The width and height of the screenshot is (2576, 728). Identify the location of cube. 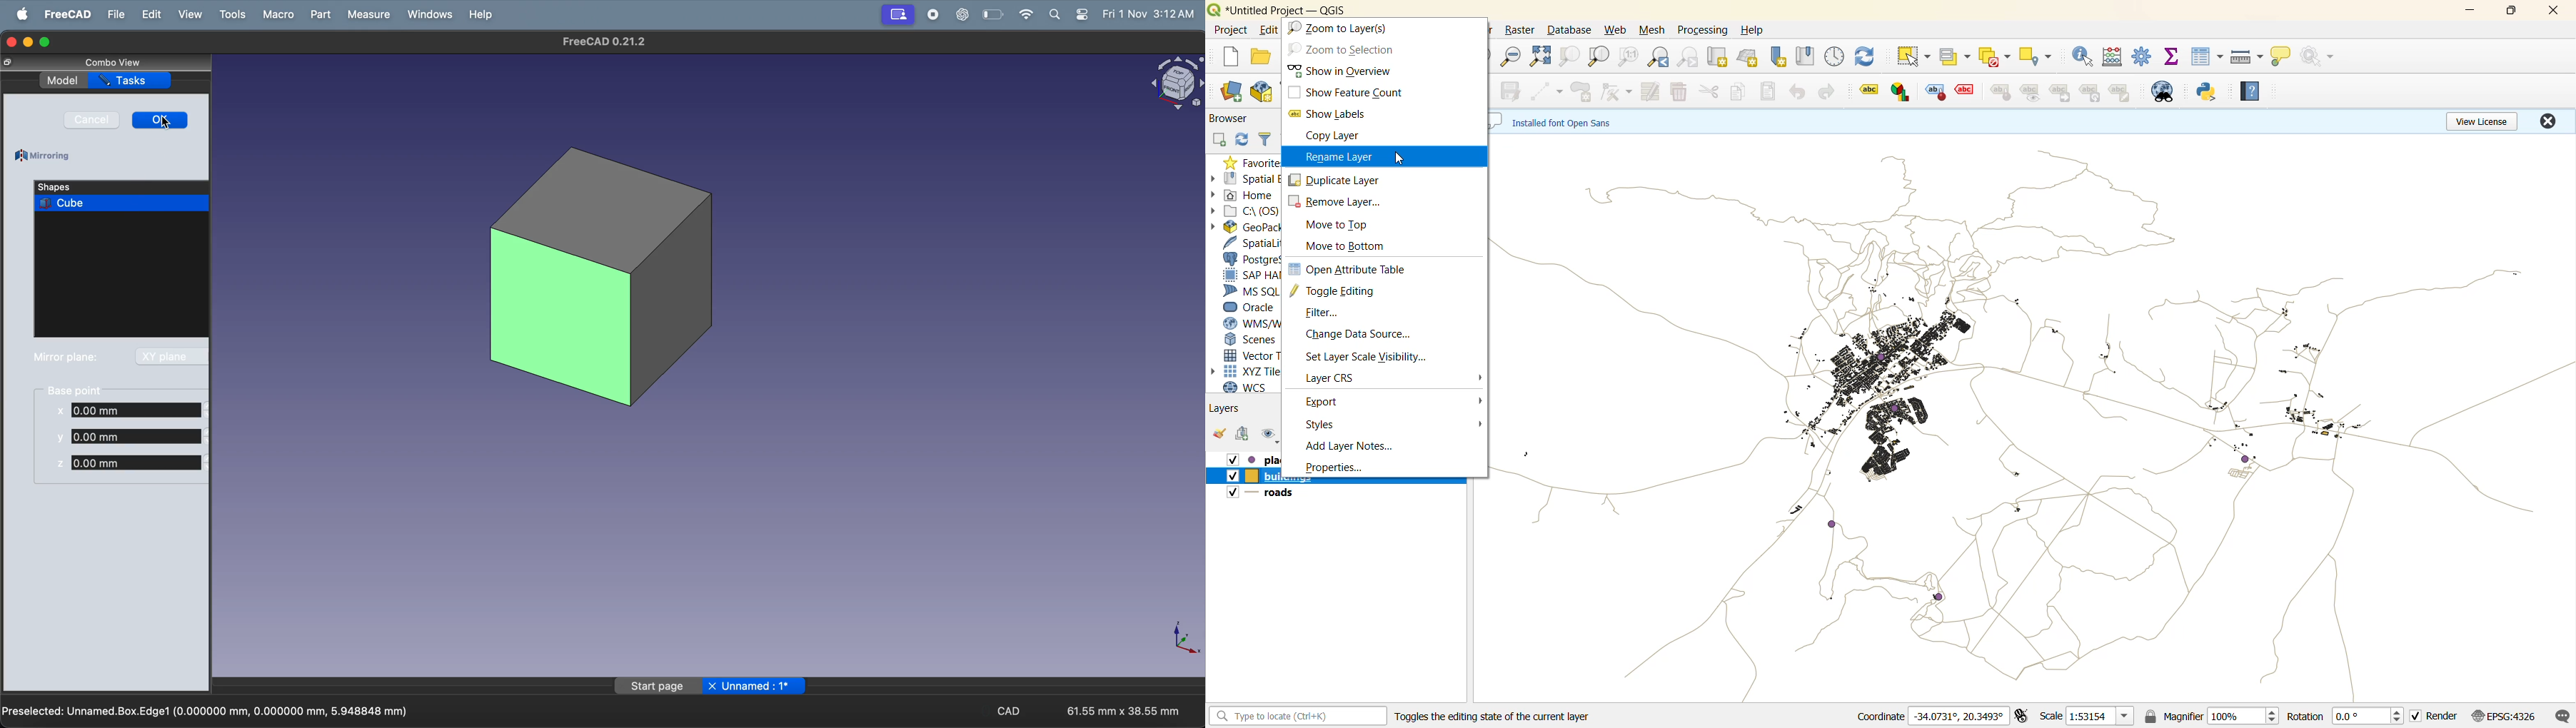
(122, 203).